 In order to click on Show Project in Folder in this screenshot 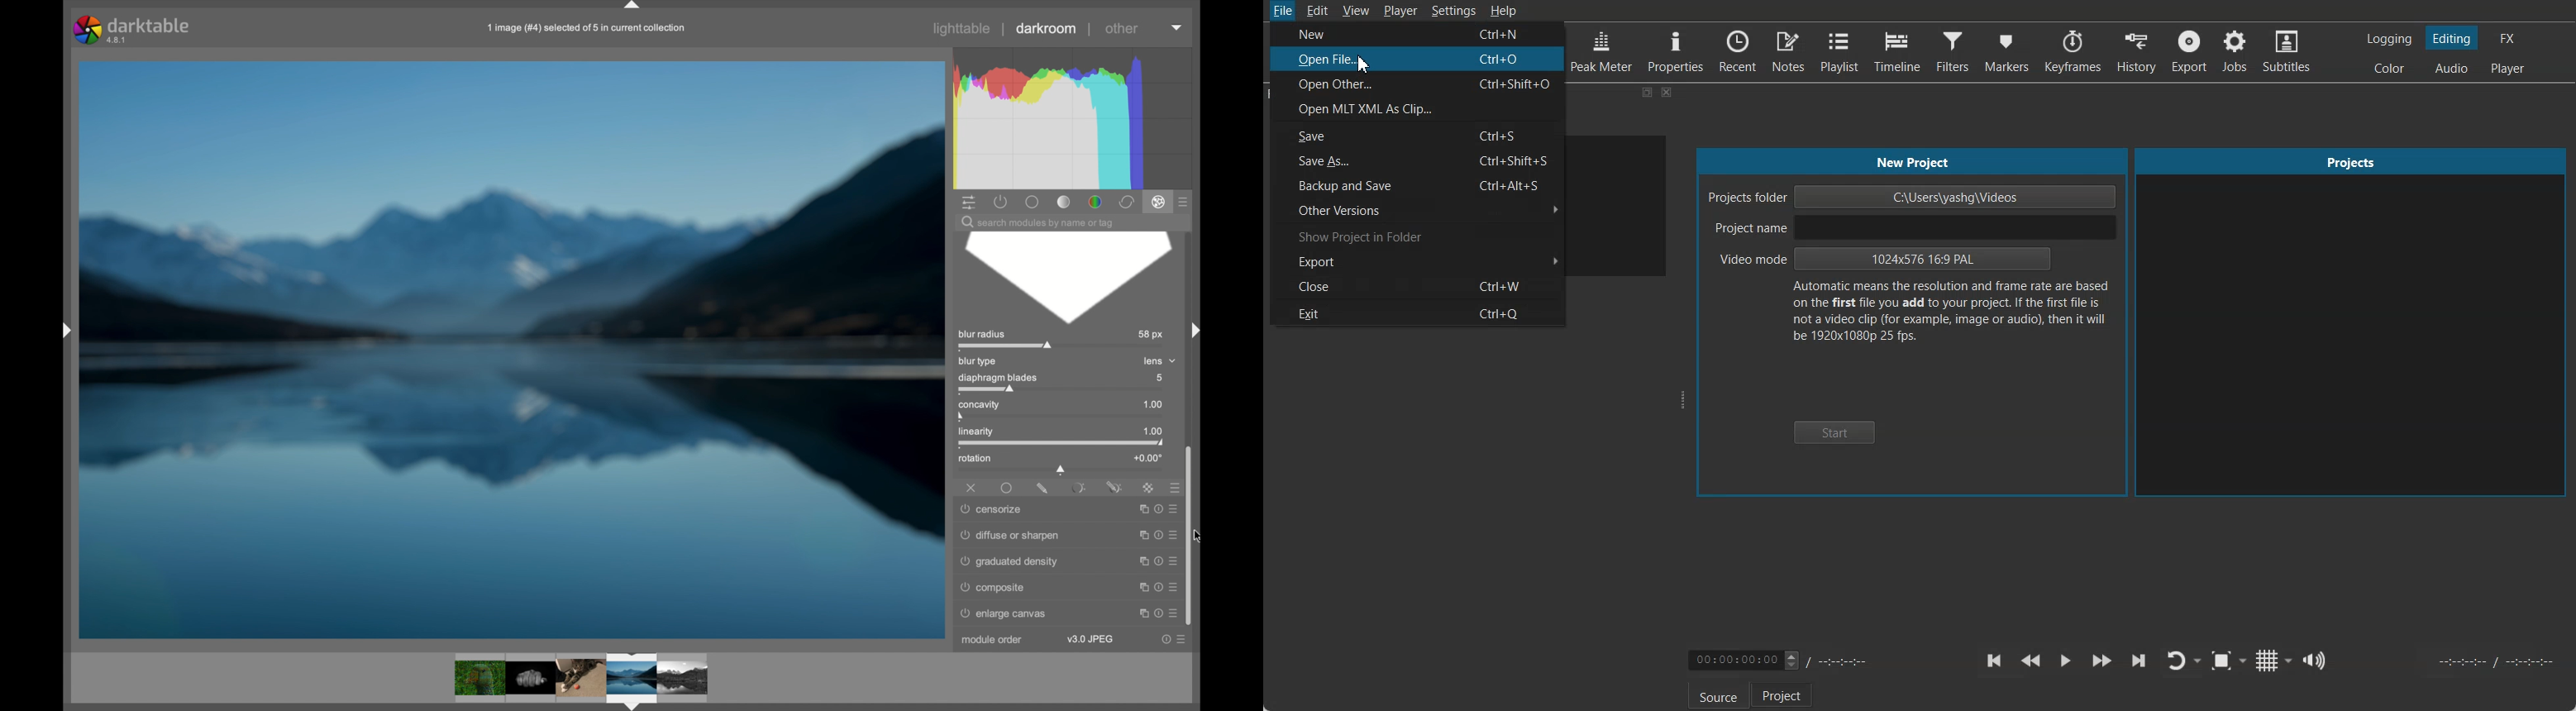, I will do `click(1419, 236)`.